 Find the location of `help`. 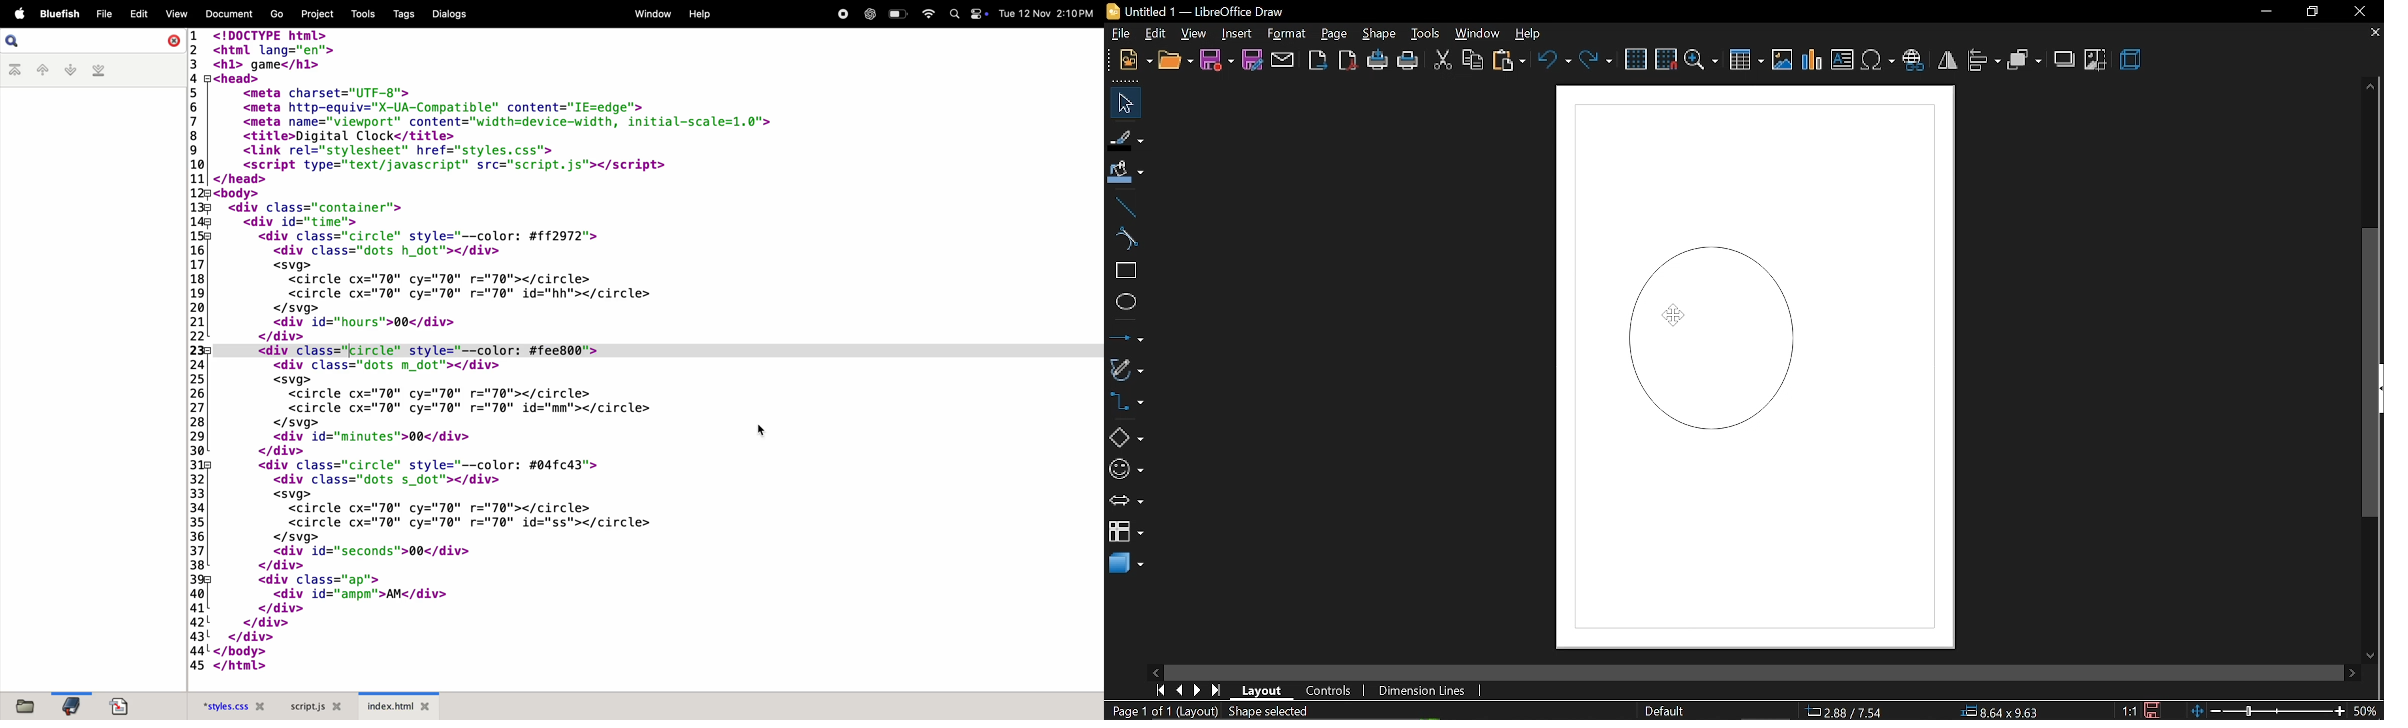

help is located at coordinates (1528, 32).